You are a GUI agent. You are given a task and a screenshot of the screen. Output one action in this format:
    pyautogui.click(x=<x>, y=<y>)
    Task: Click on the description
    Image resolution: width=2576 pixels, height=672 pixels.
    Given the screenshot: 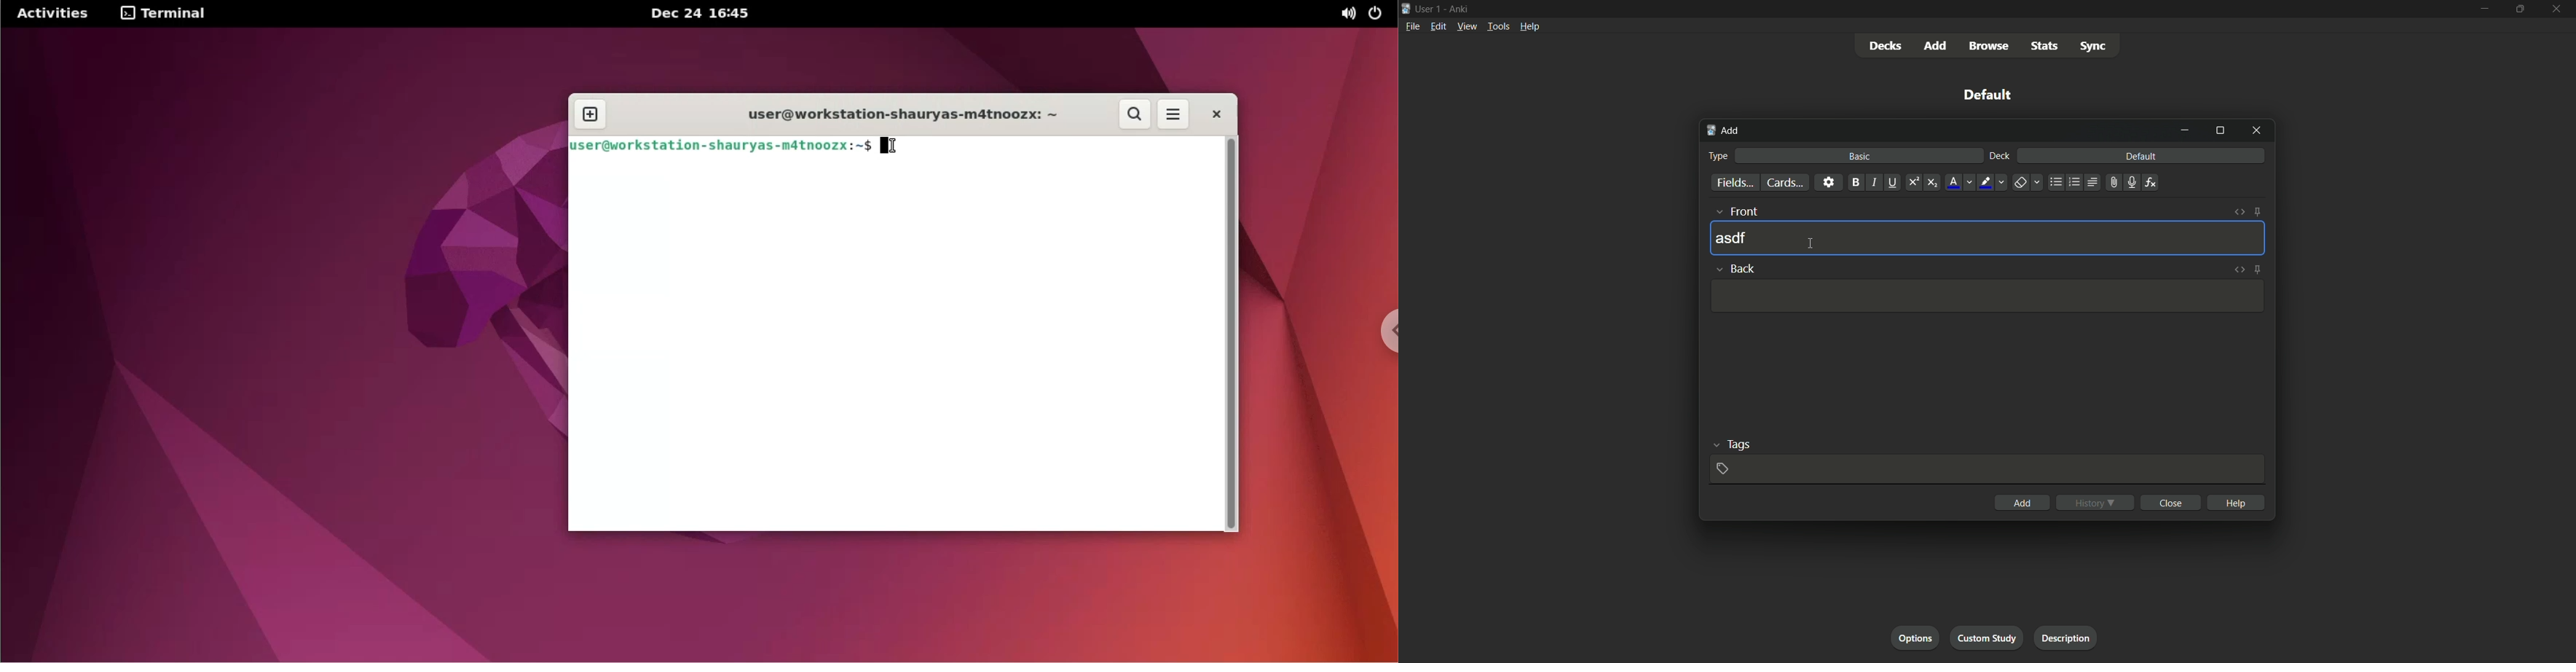 What is the action you would take?
    pyautogui.click(x=2067, y=638)
    